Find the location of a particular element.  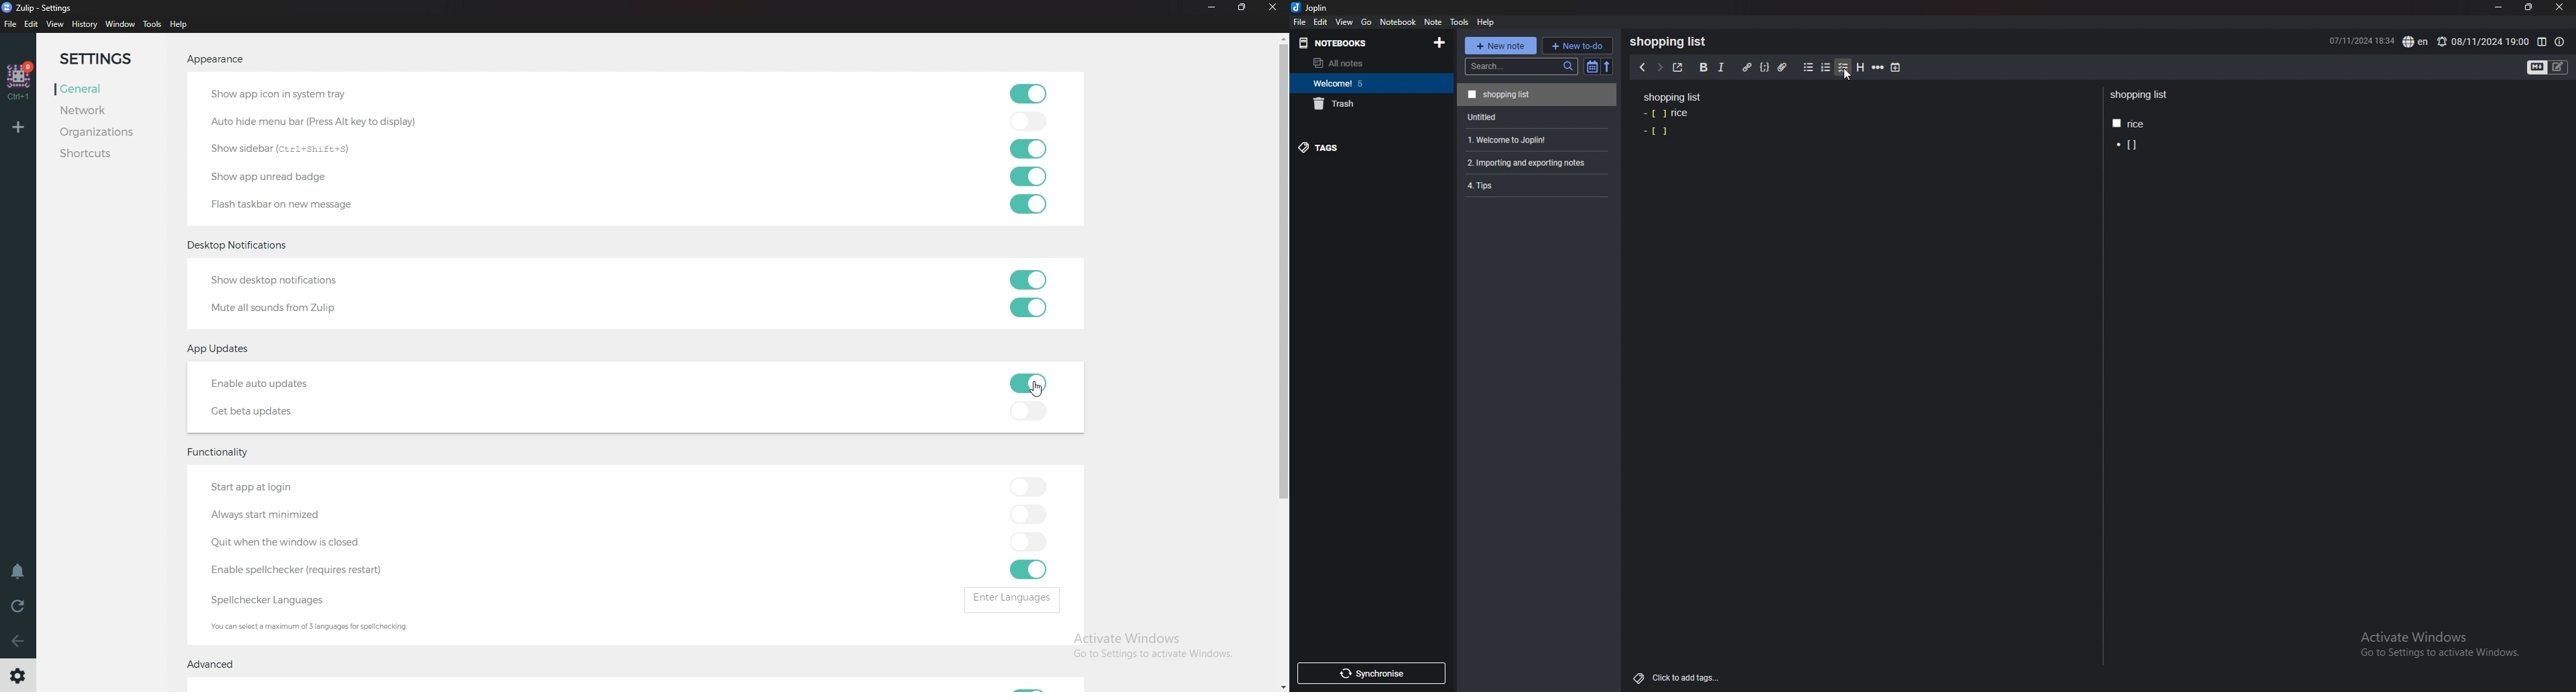

file is located at coordinates (10, 24).